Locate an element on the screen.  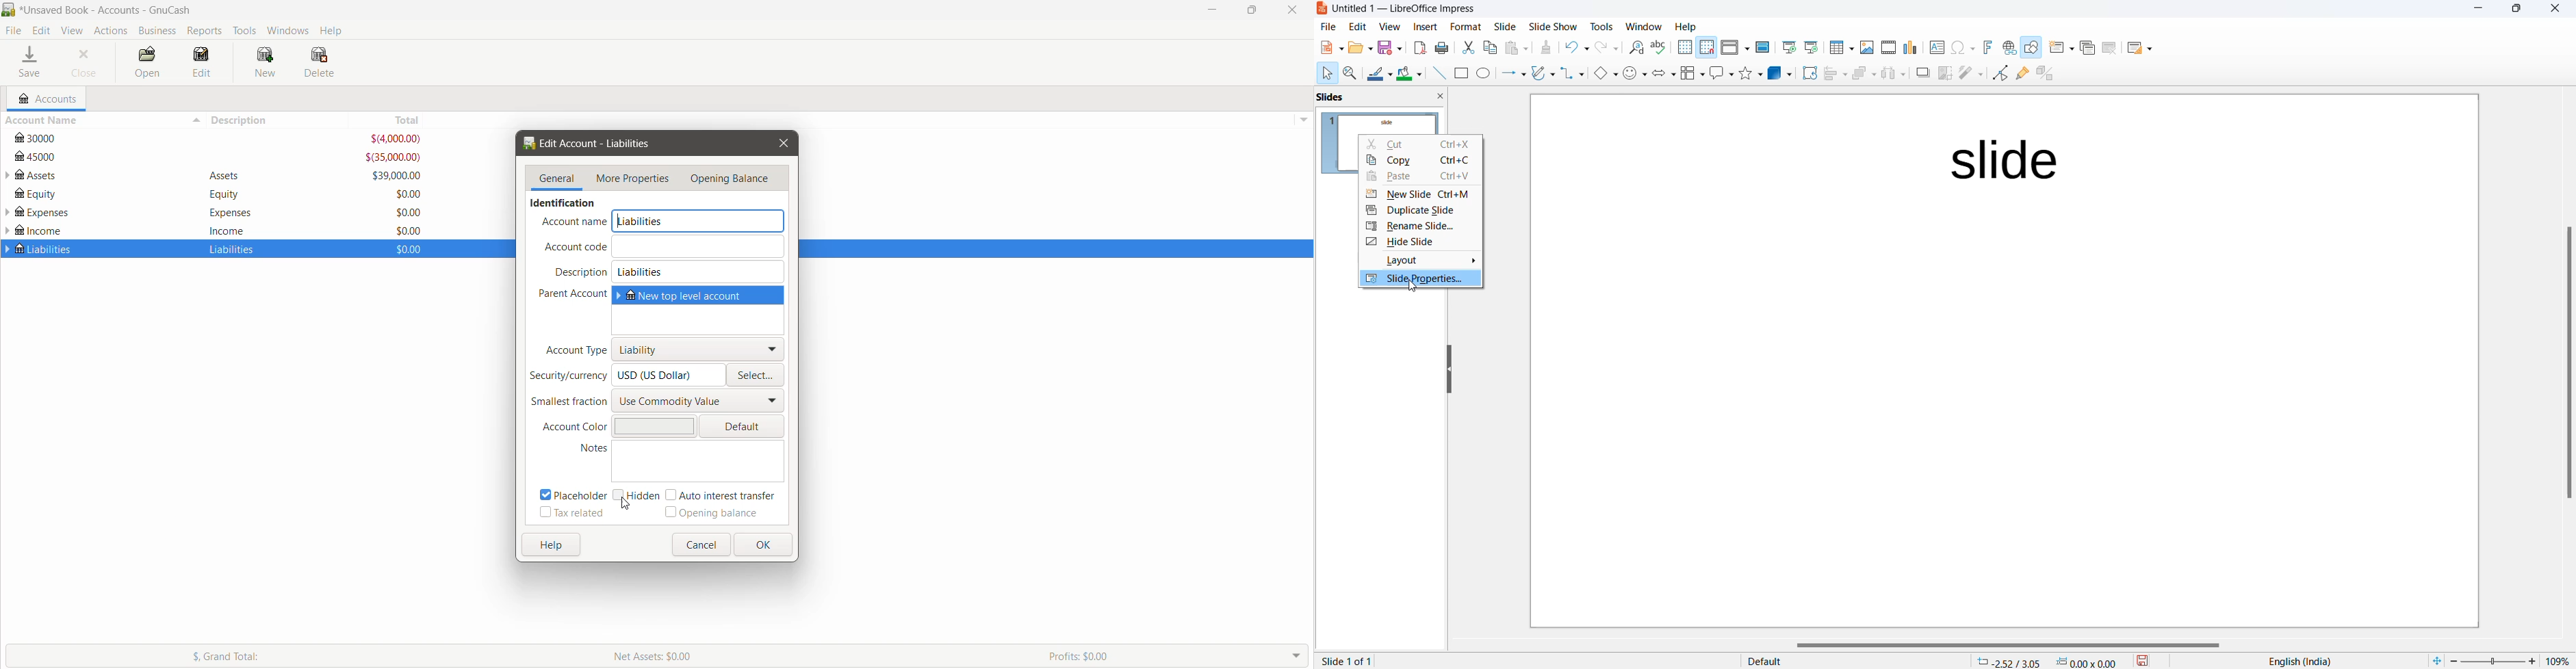
details of the account "45000" is located at coordinates (219, 157).